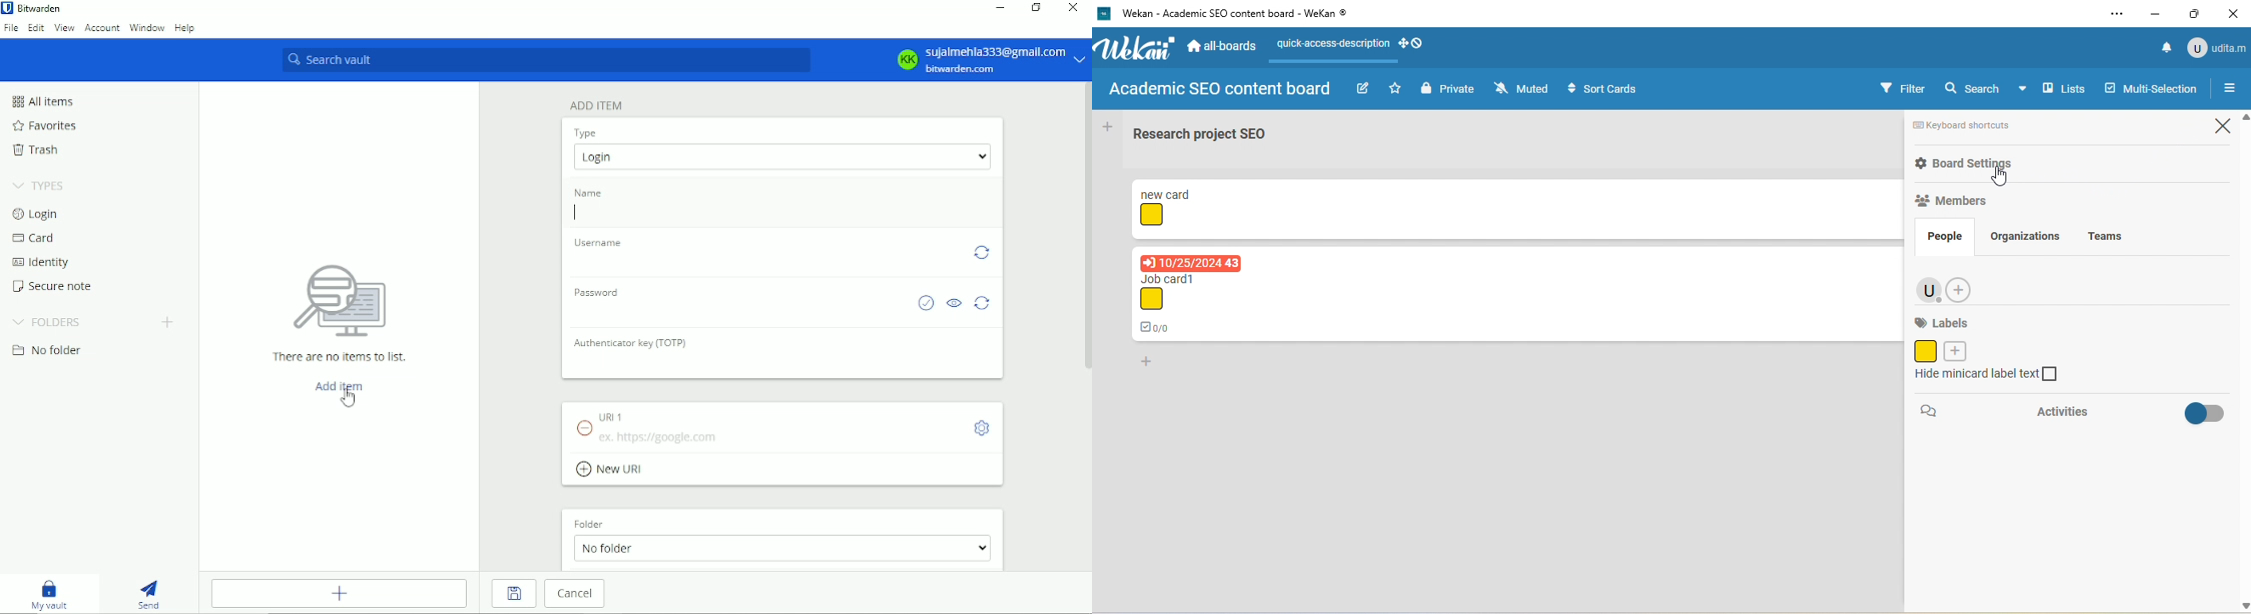  I want to click on Username, so click(594, 242).